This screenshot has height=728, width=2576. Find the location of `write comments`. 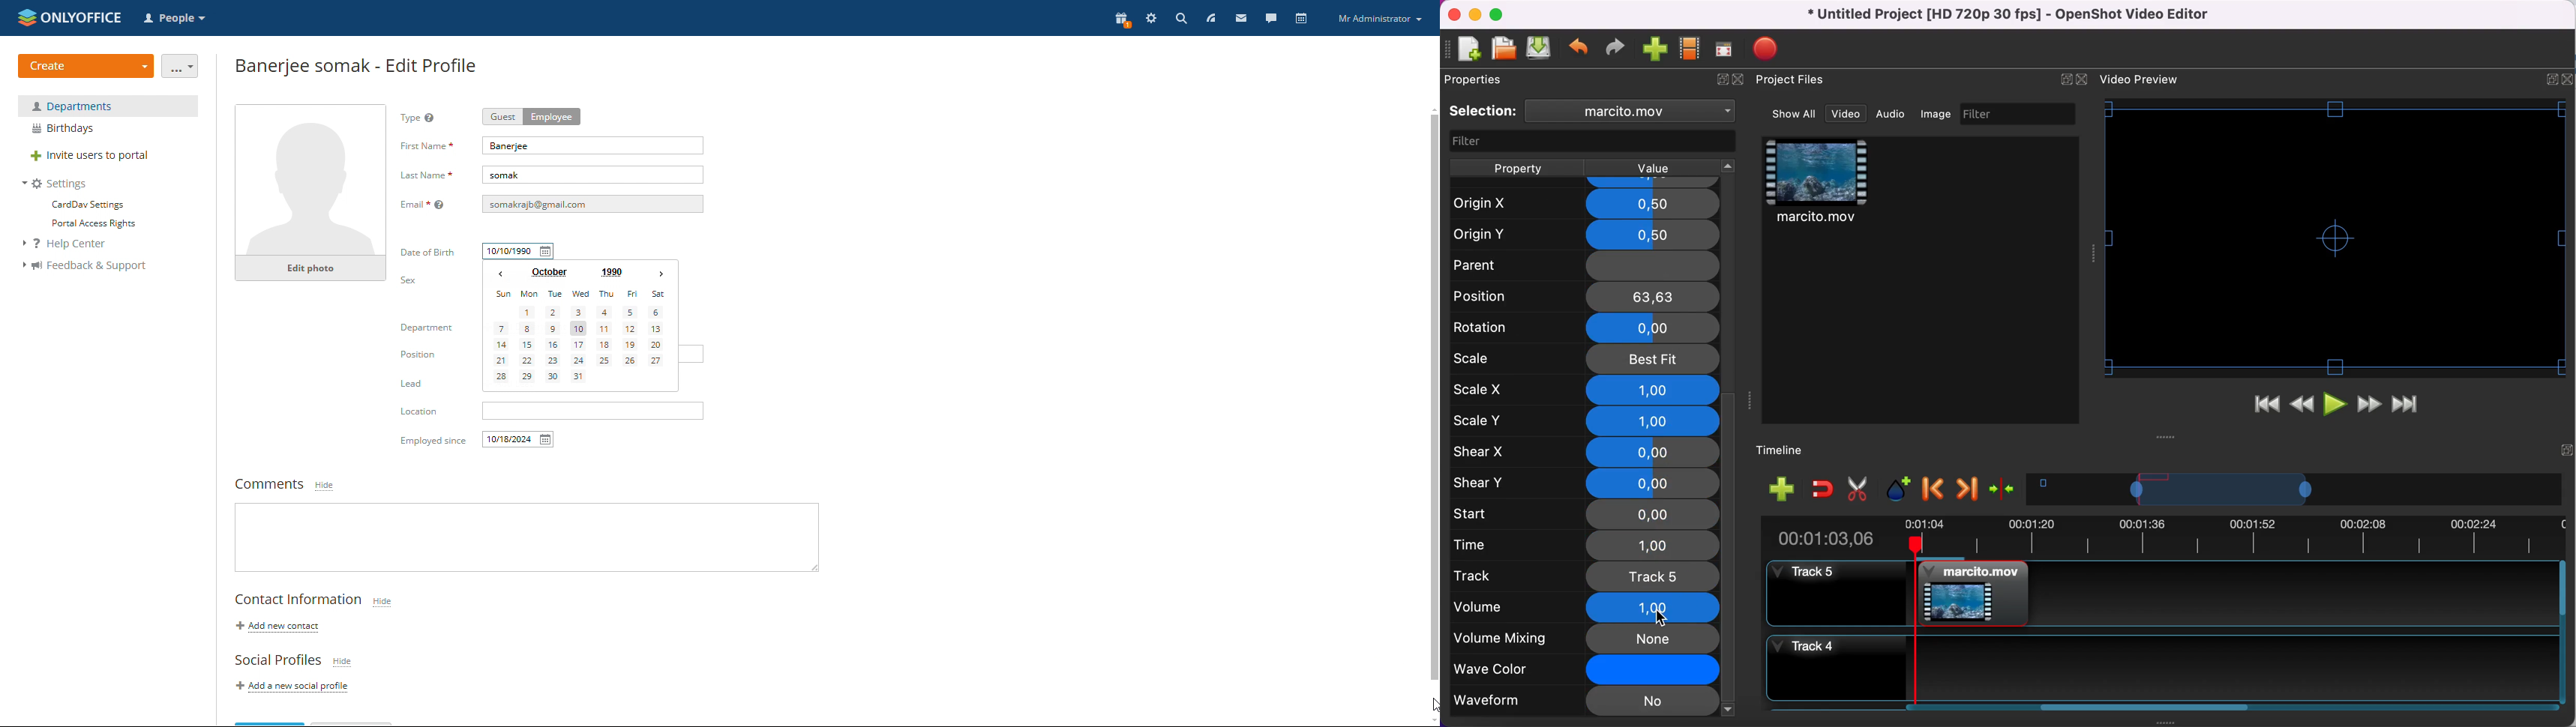

write comments is located at coordinates (526, 537).